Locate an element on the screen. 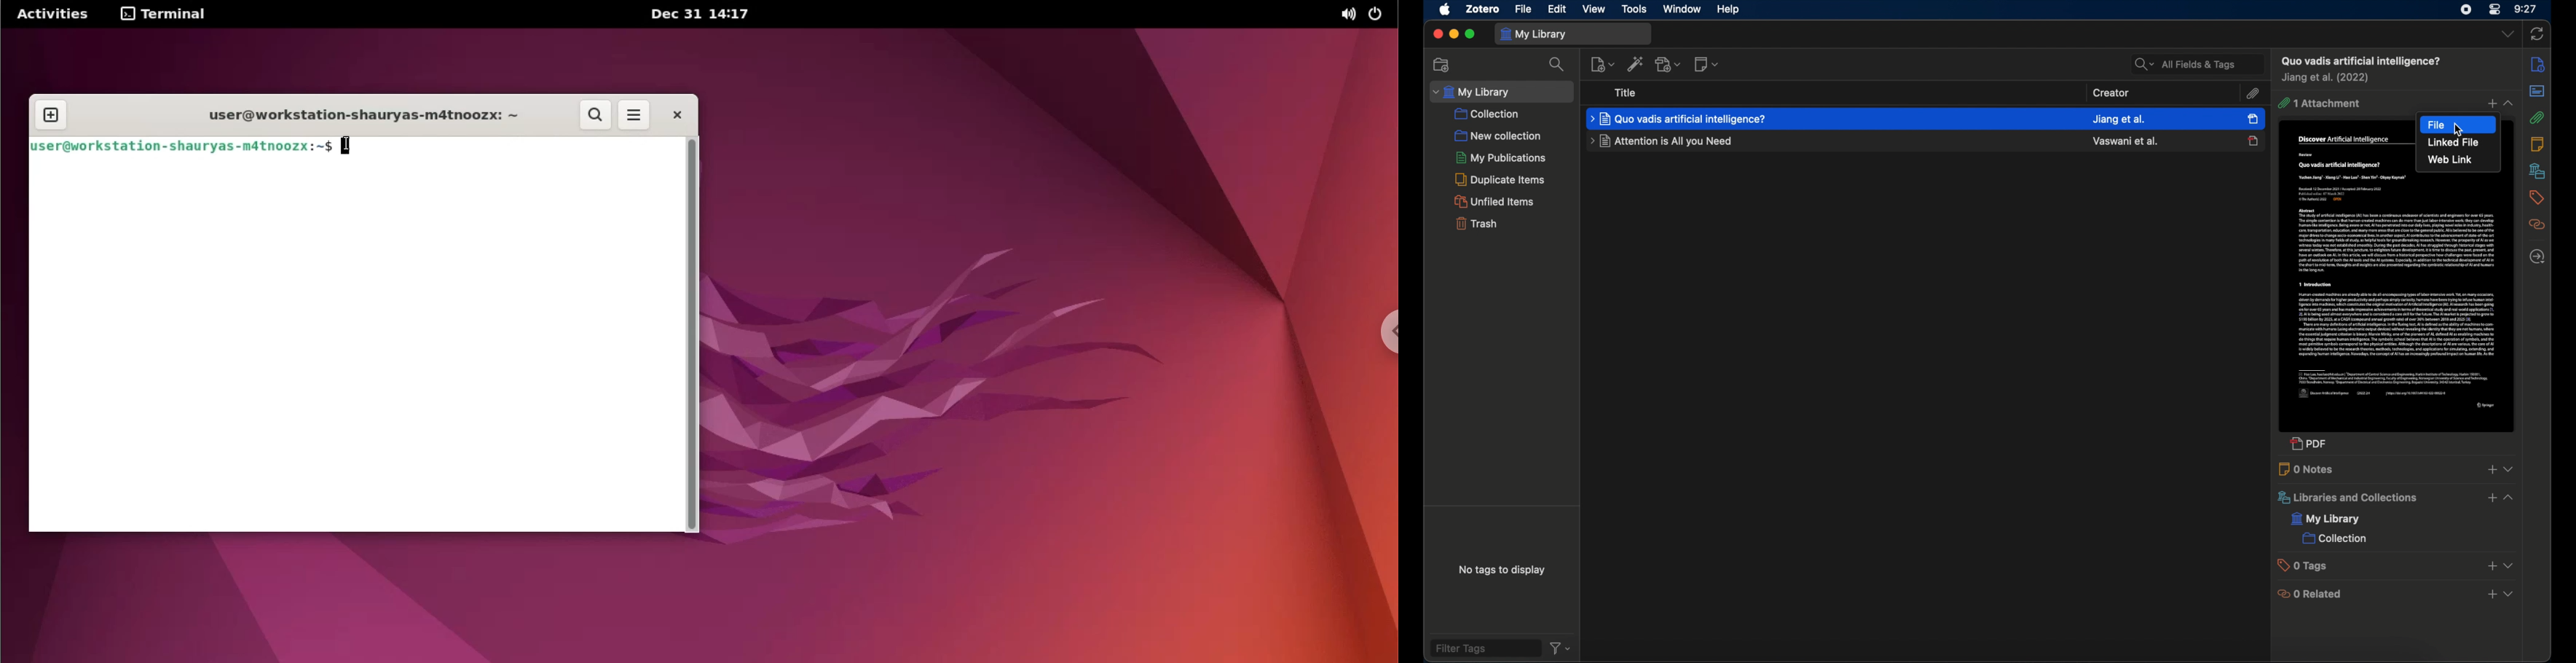 This screenshot has width=2576, height=672. dropdown menu is located at coordinates (2510, 468).